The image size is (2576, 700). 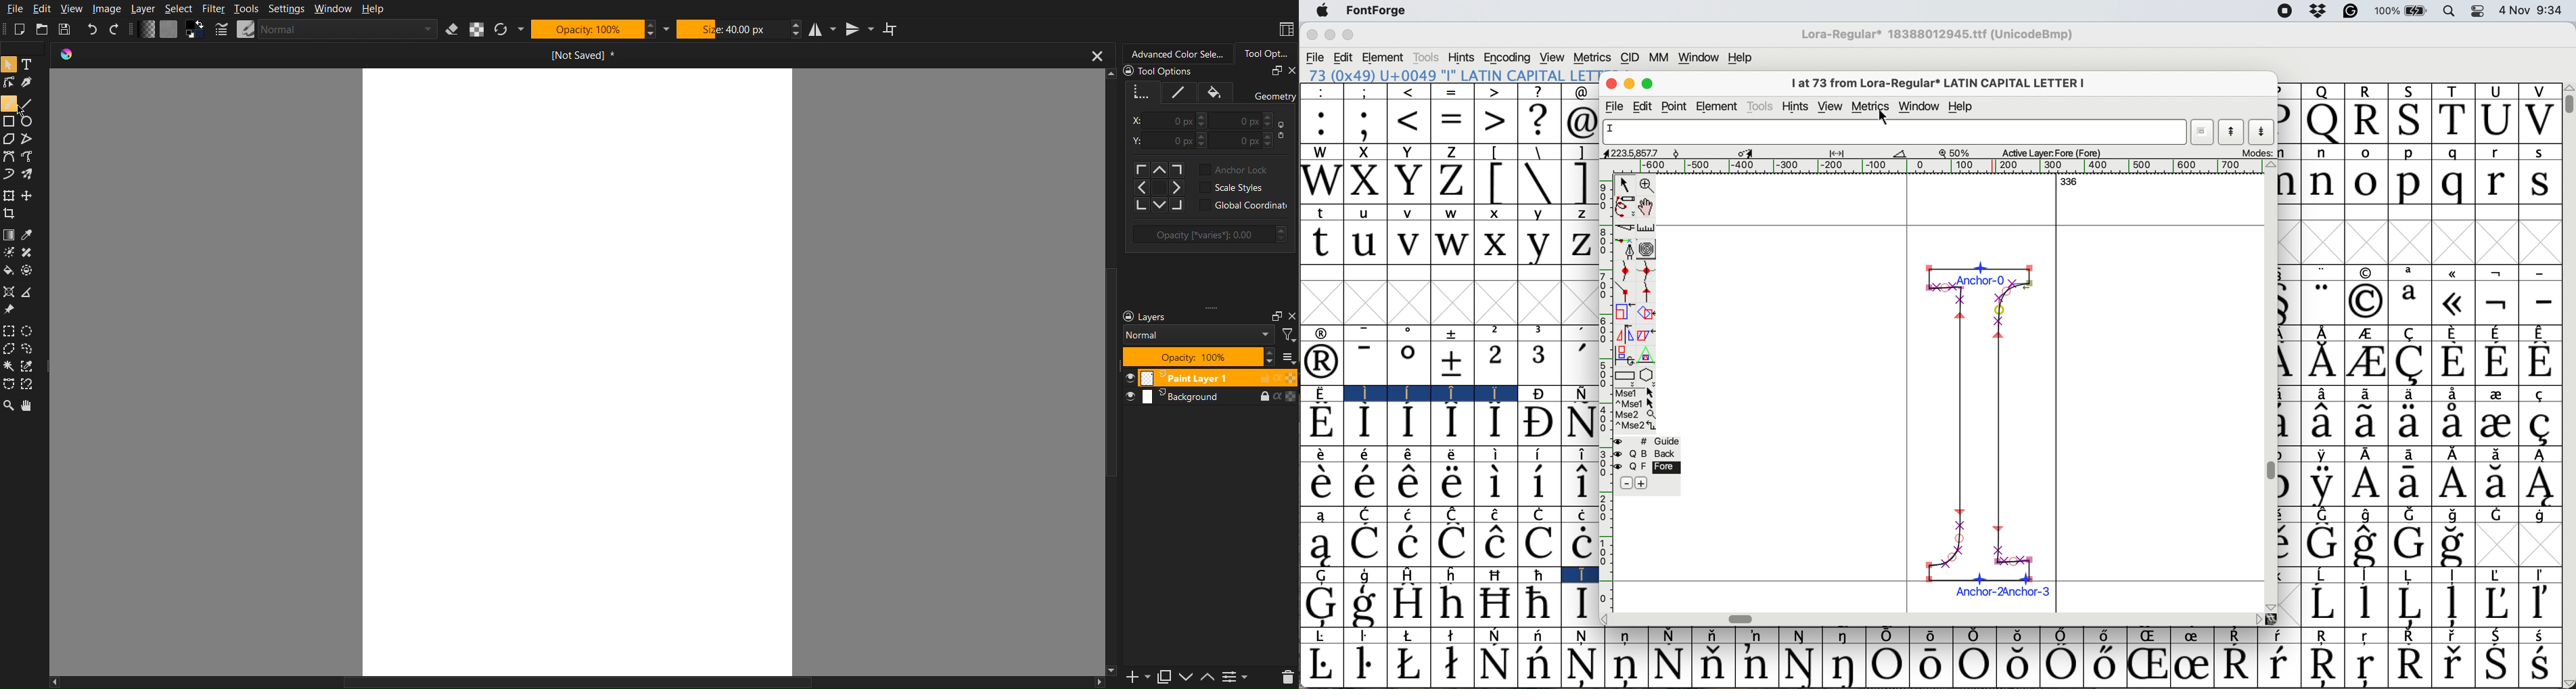 I want to click on Symbol, so click(x=2196, y=635).